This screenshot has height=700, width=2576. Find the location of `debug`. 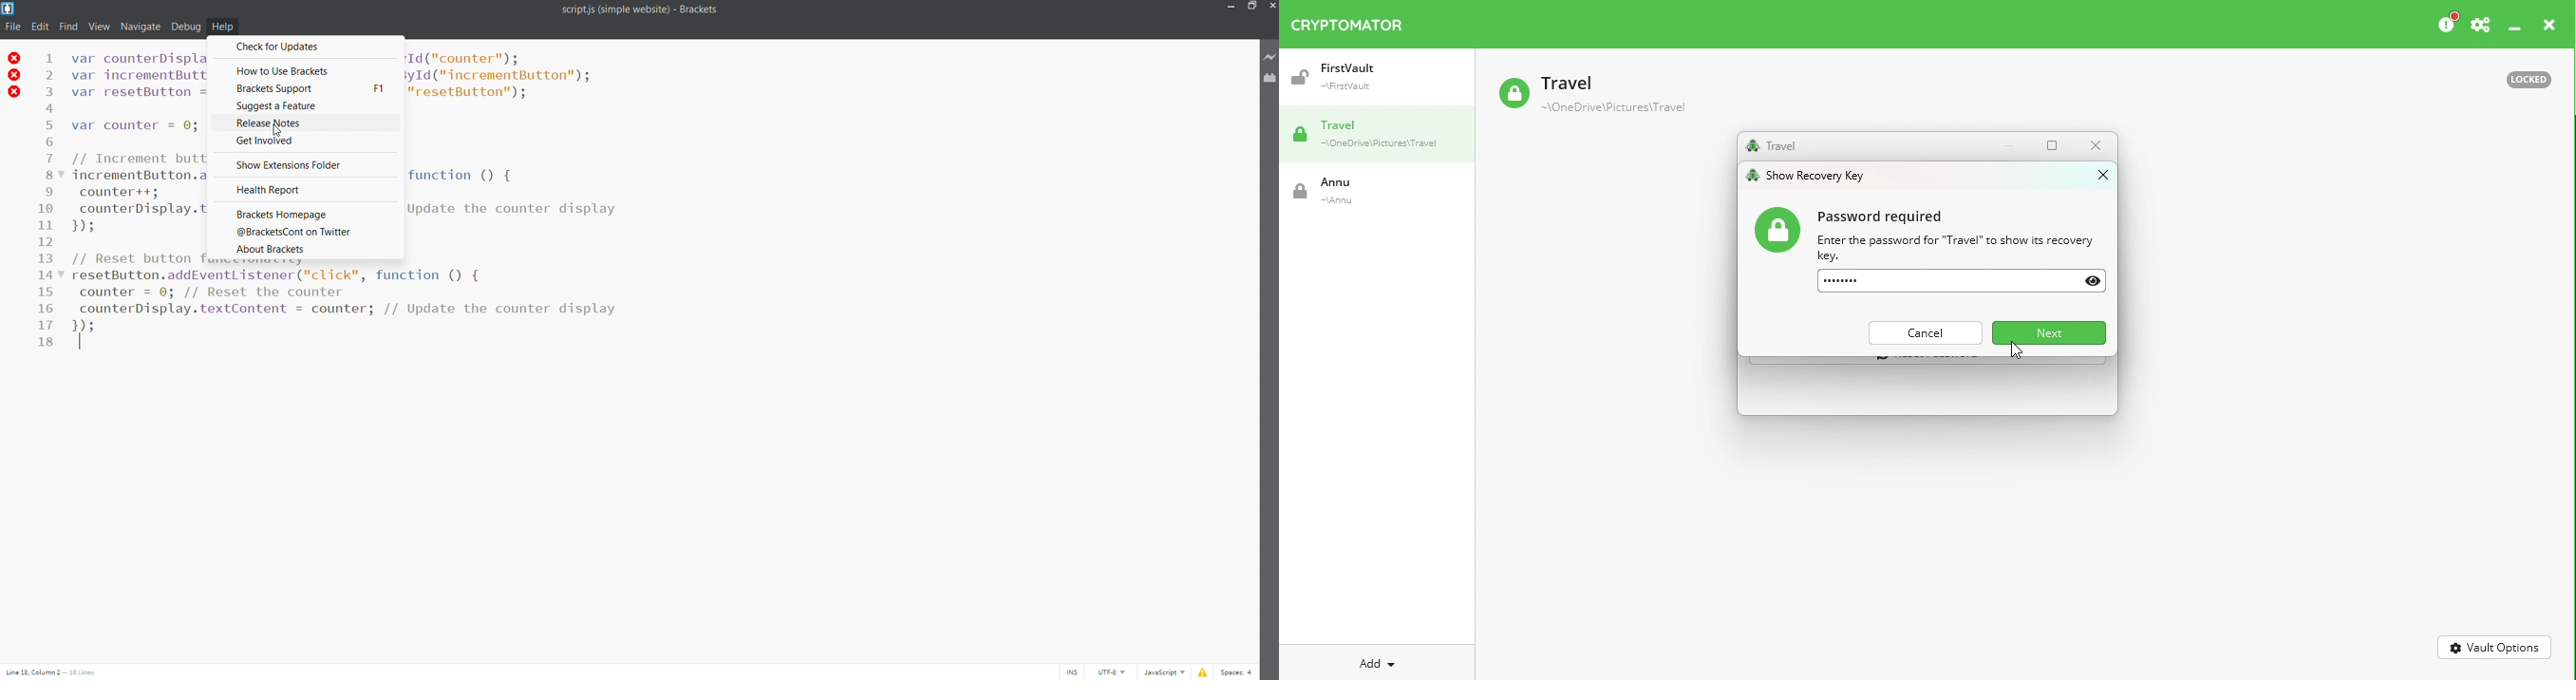

debug is located at coordinates (186, 27).